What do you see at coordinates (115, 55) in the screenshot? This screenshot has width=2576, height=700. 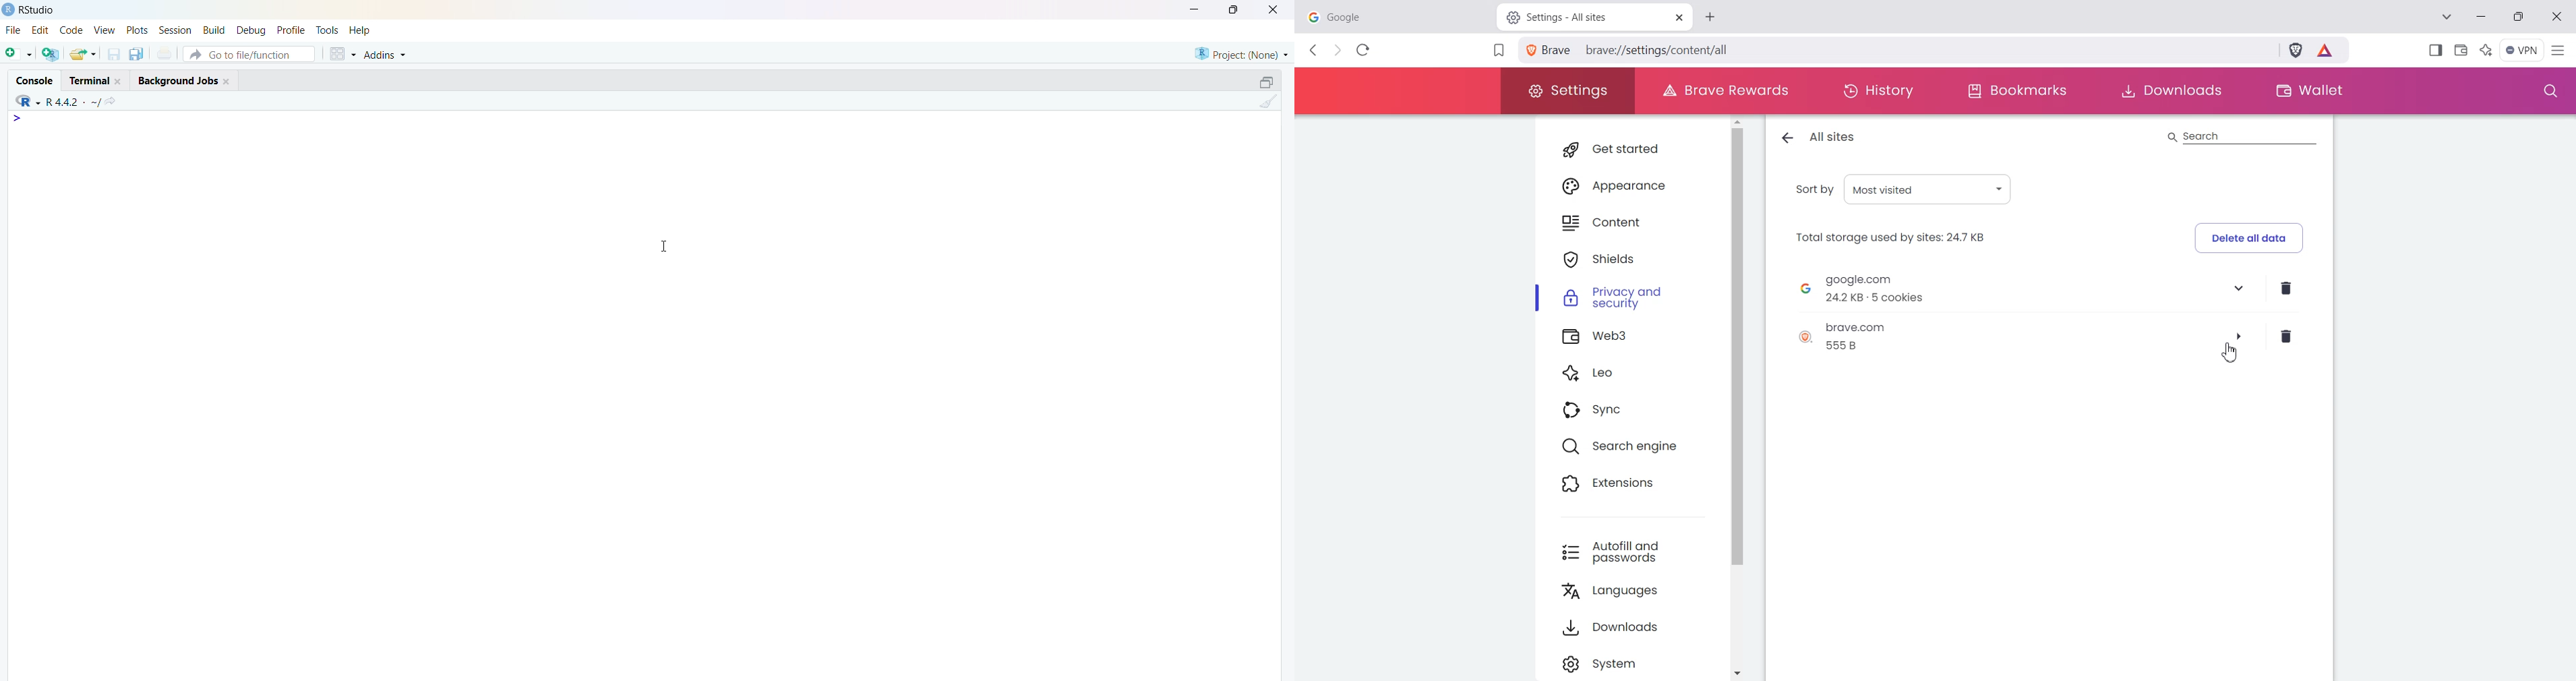 I see `save` at bounding box center [115, 55].